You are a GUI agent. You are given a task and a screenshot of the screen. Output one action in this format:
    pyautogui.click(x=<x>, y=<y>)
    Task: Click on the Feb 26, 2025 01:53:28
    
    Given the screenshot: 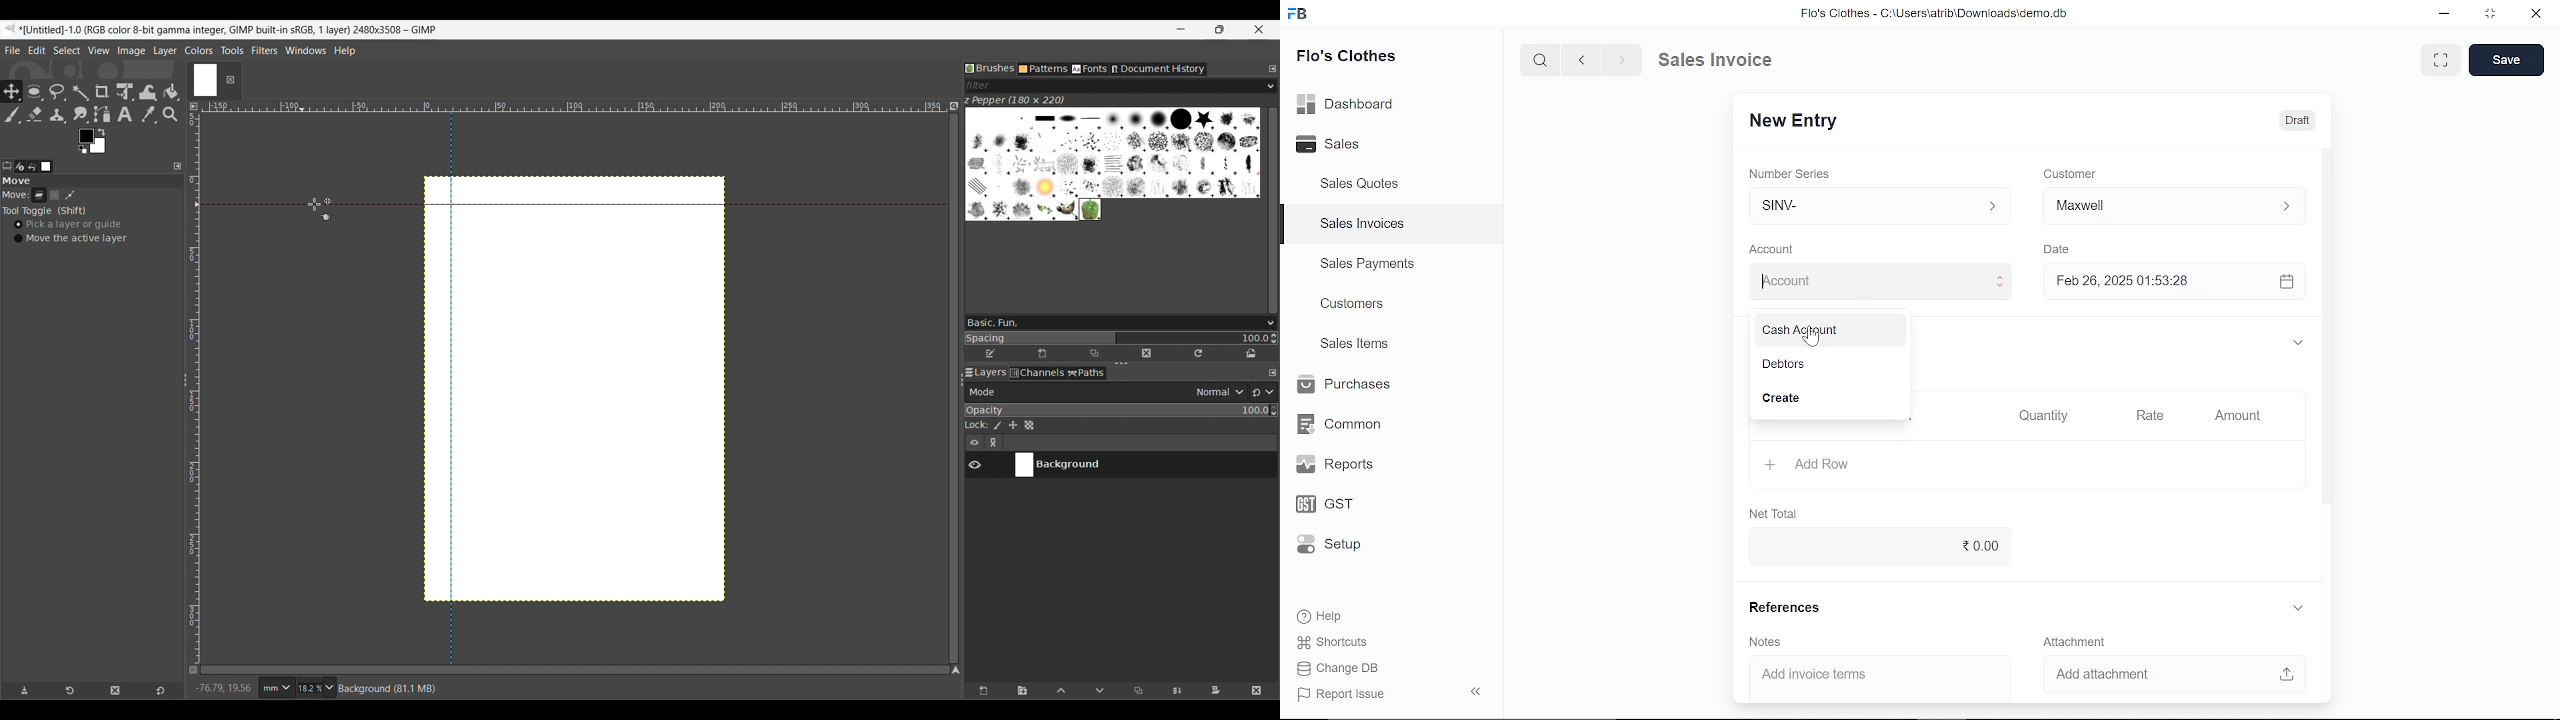 What is the action you would take?
    pyautogui.click(x=2150, y=282)
    